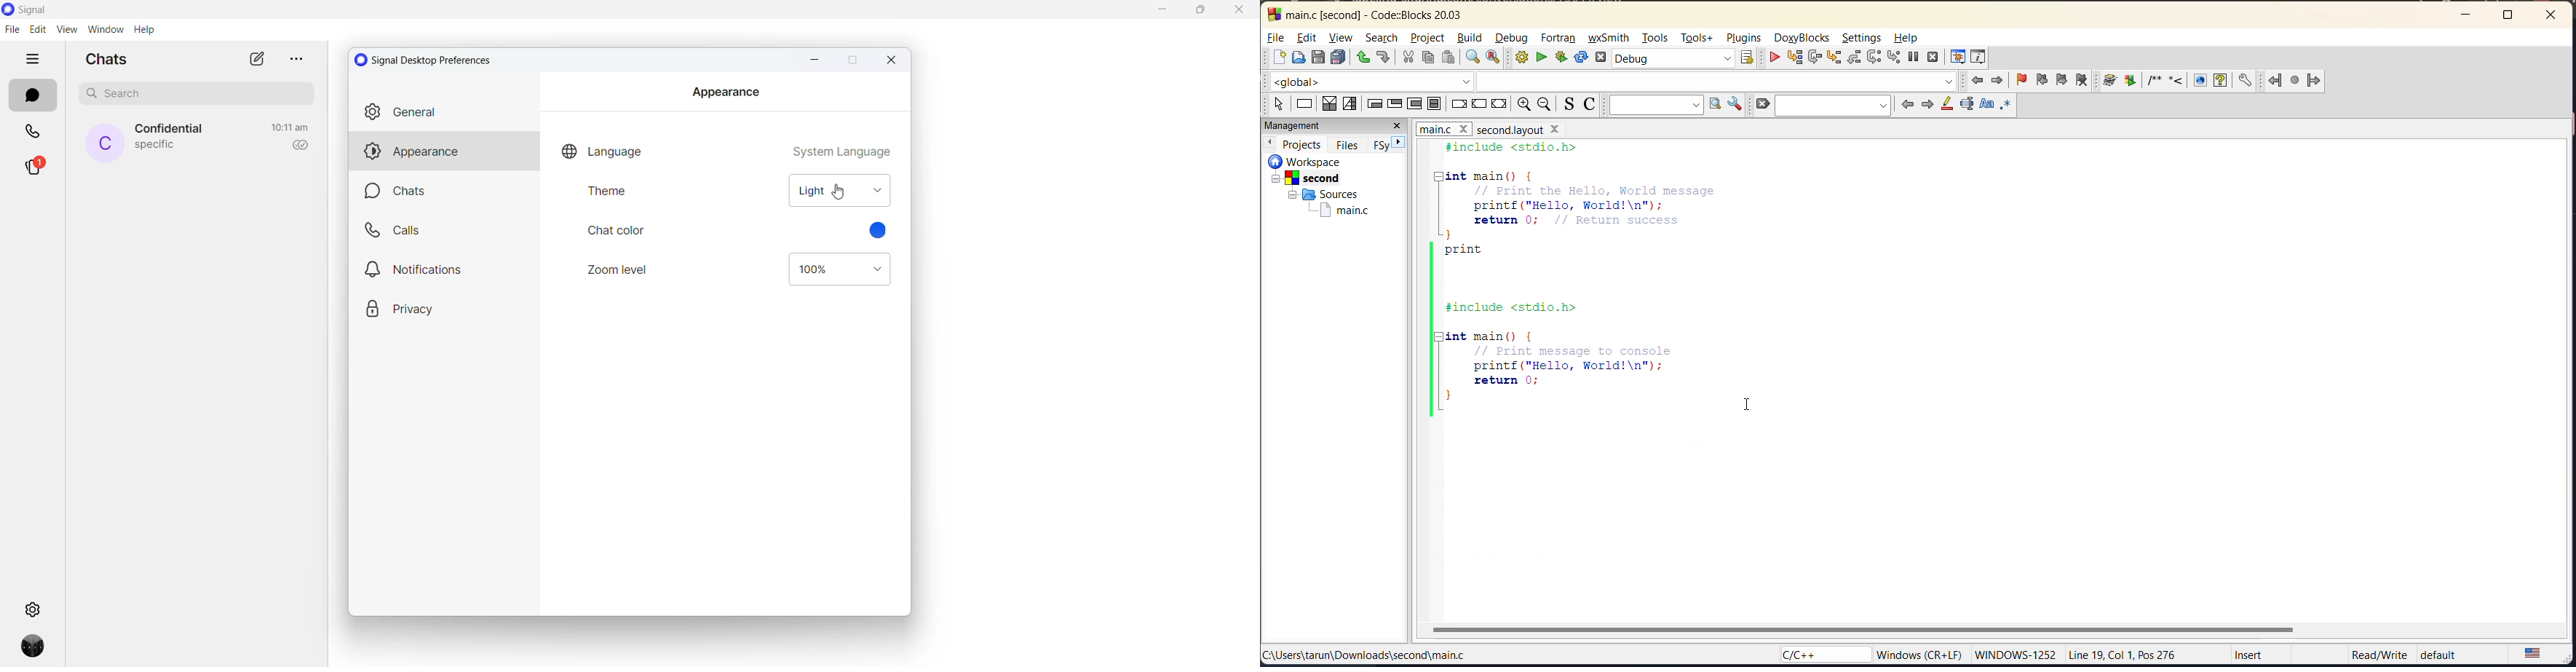 The image size is (2576, 672). What do you see at coordinates (2044, 79) in the screenshot?
I see `previous bookmark` at bounding box center [2044, 79].